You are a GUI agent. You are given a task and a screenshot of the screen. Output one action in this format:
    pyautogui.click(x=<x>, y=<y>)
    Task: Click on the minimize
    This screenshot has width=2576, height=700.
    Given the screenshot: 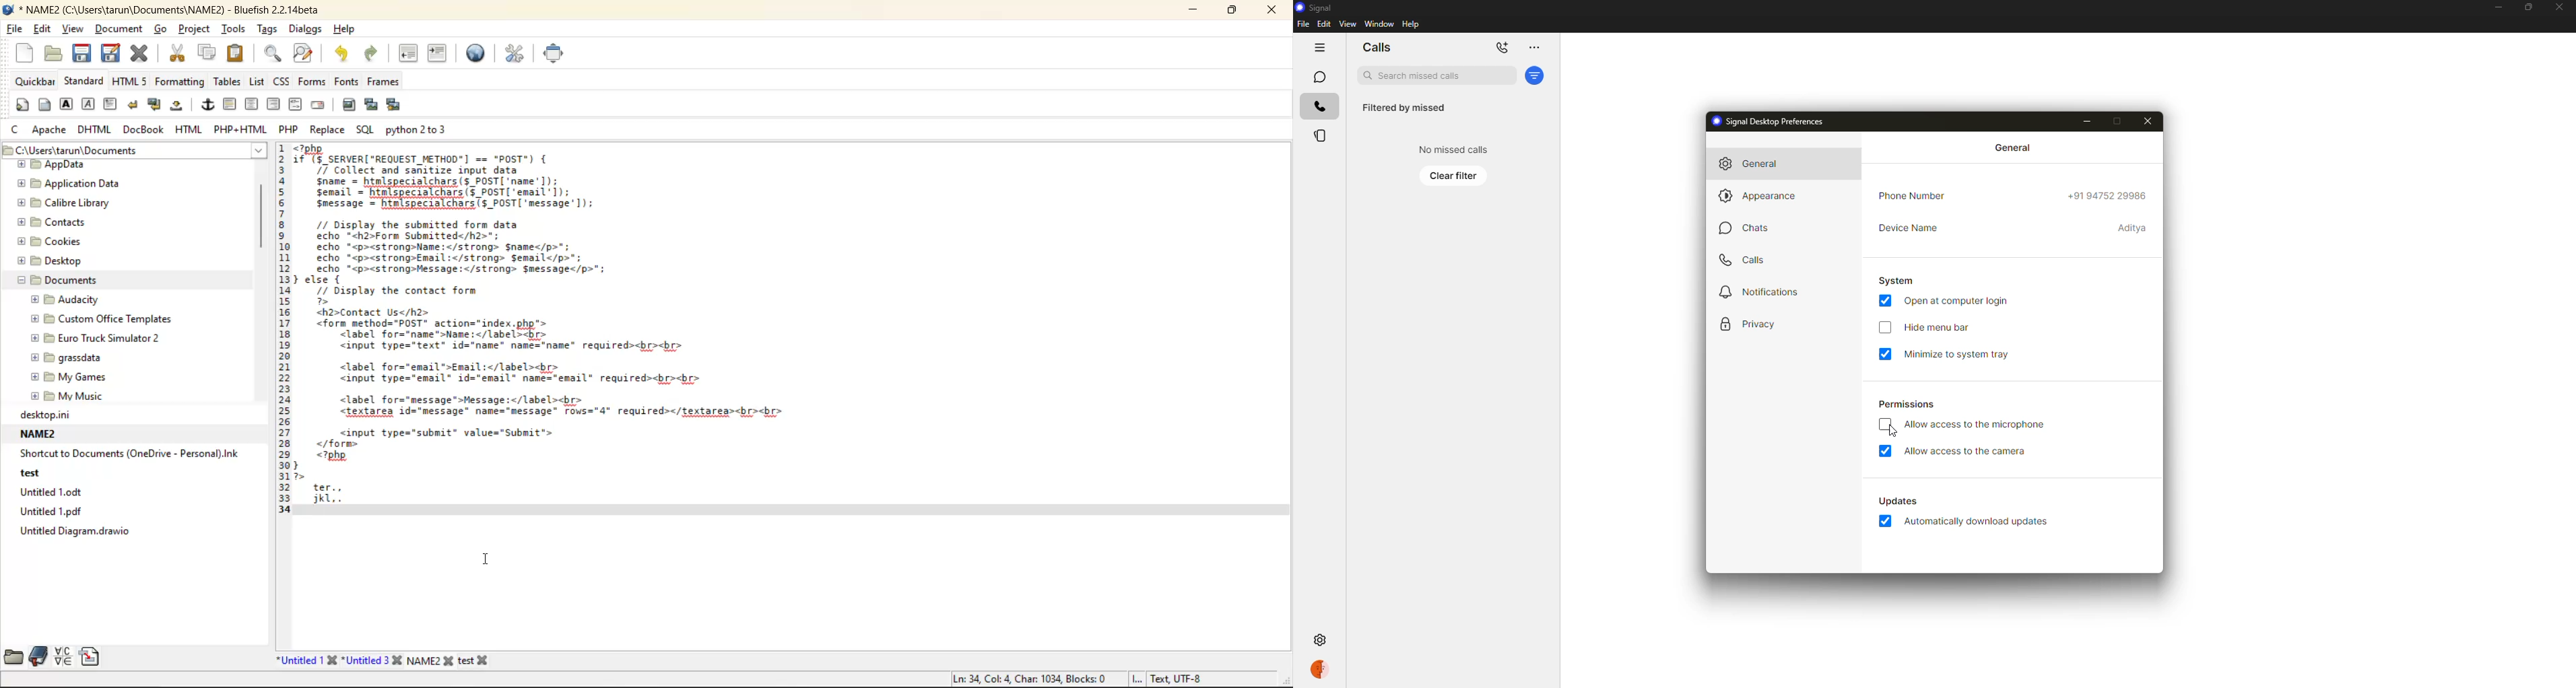 What is the action you would take?
    pyautogui.click(x=1199, y=12)
    